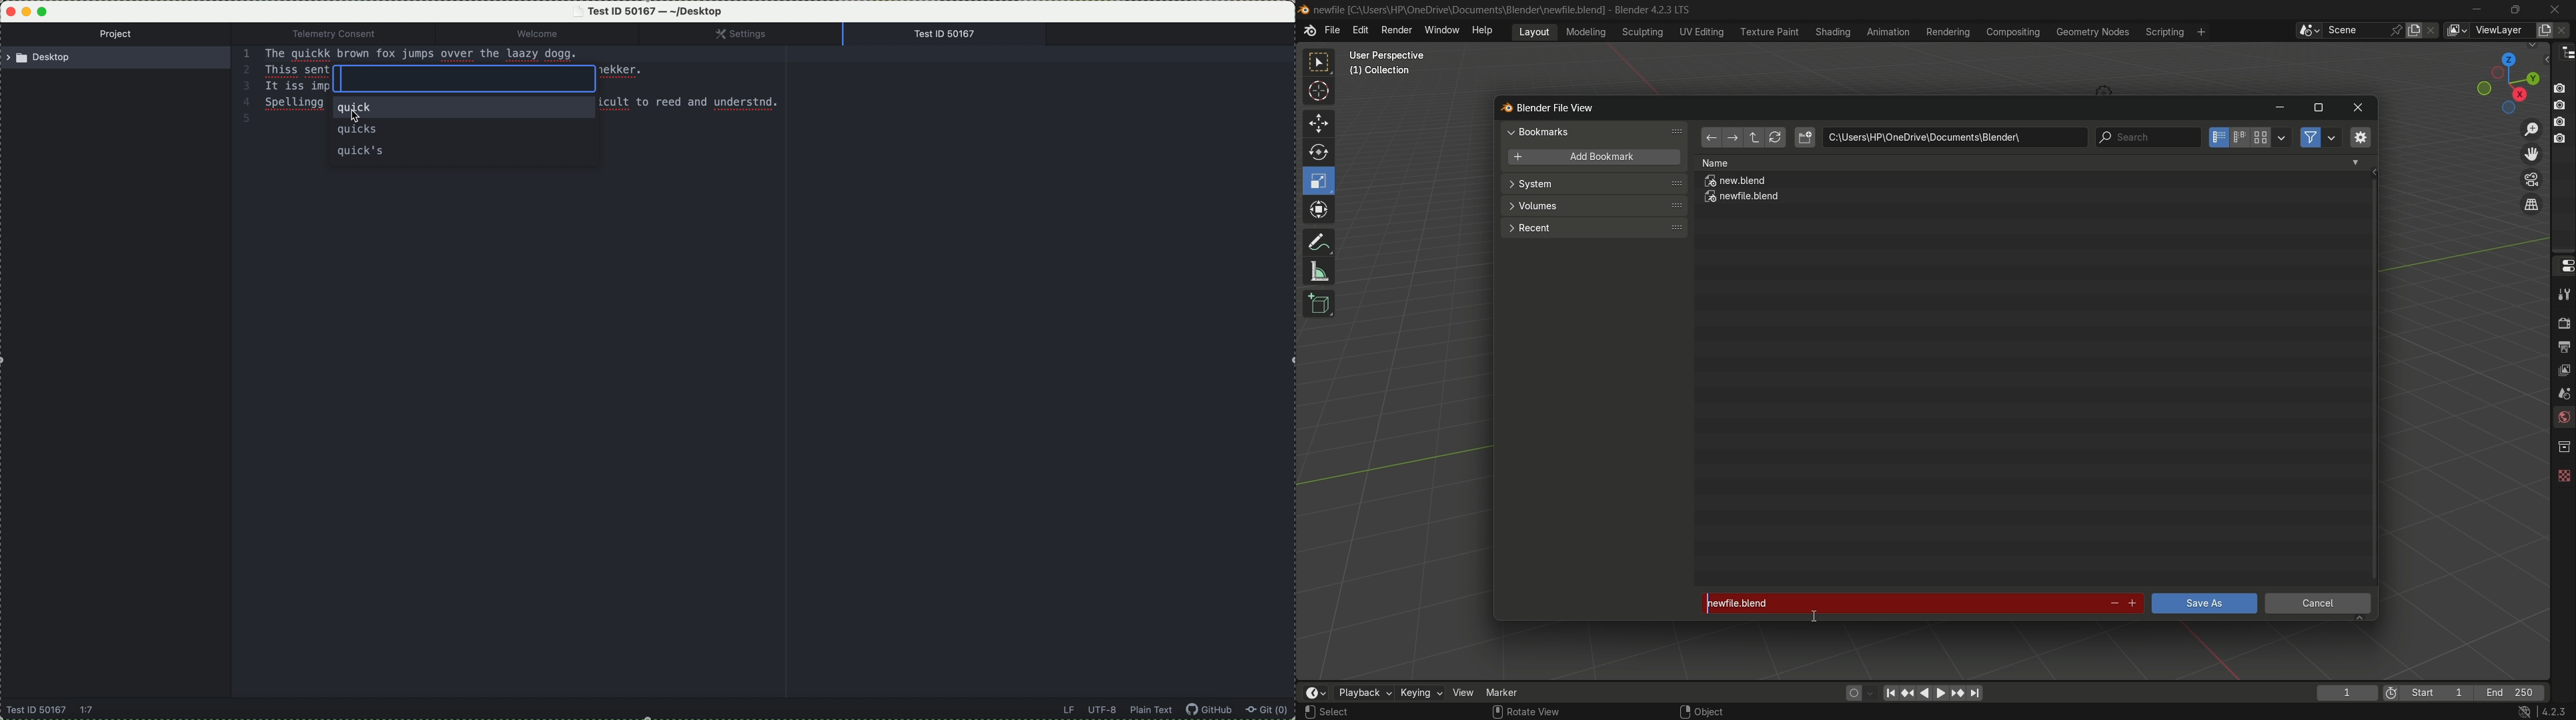 This screenshot has height=728, width=2576. Describe the element at coordinates (2346, 693) in the screenshot. I see `current frame` at that location.